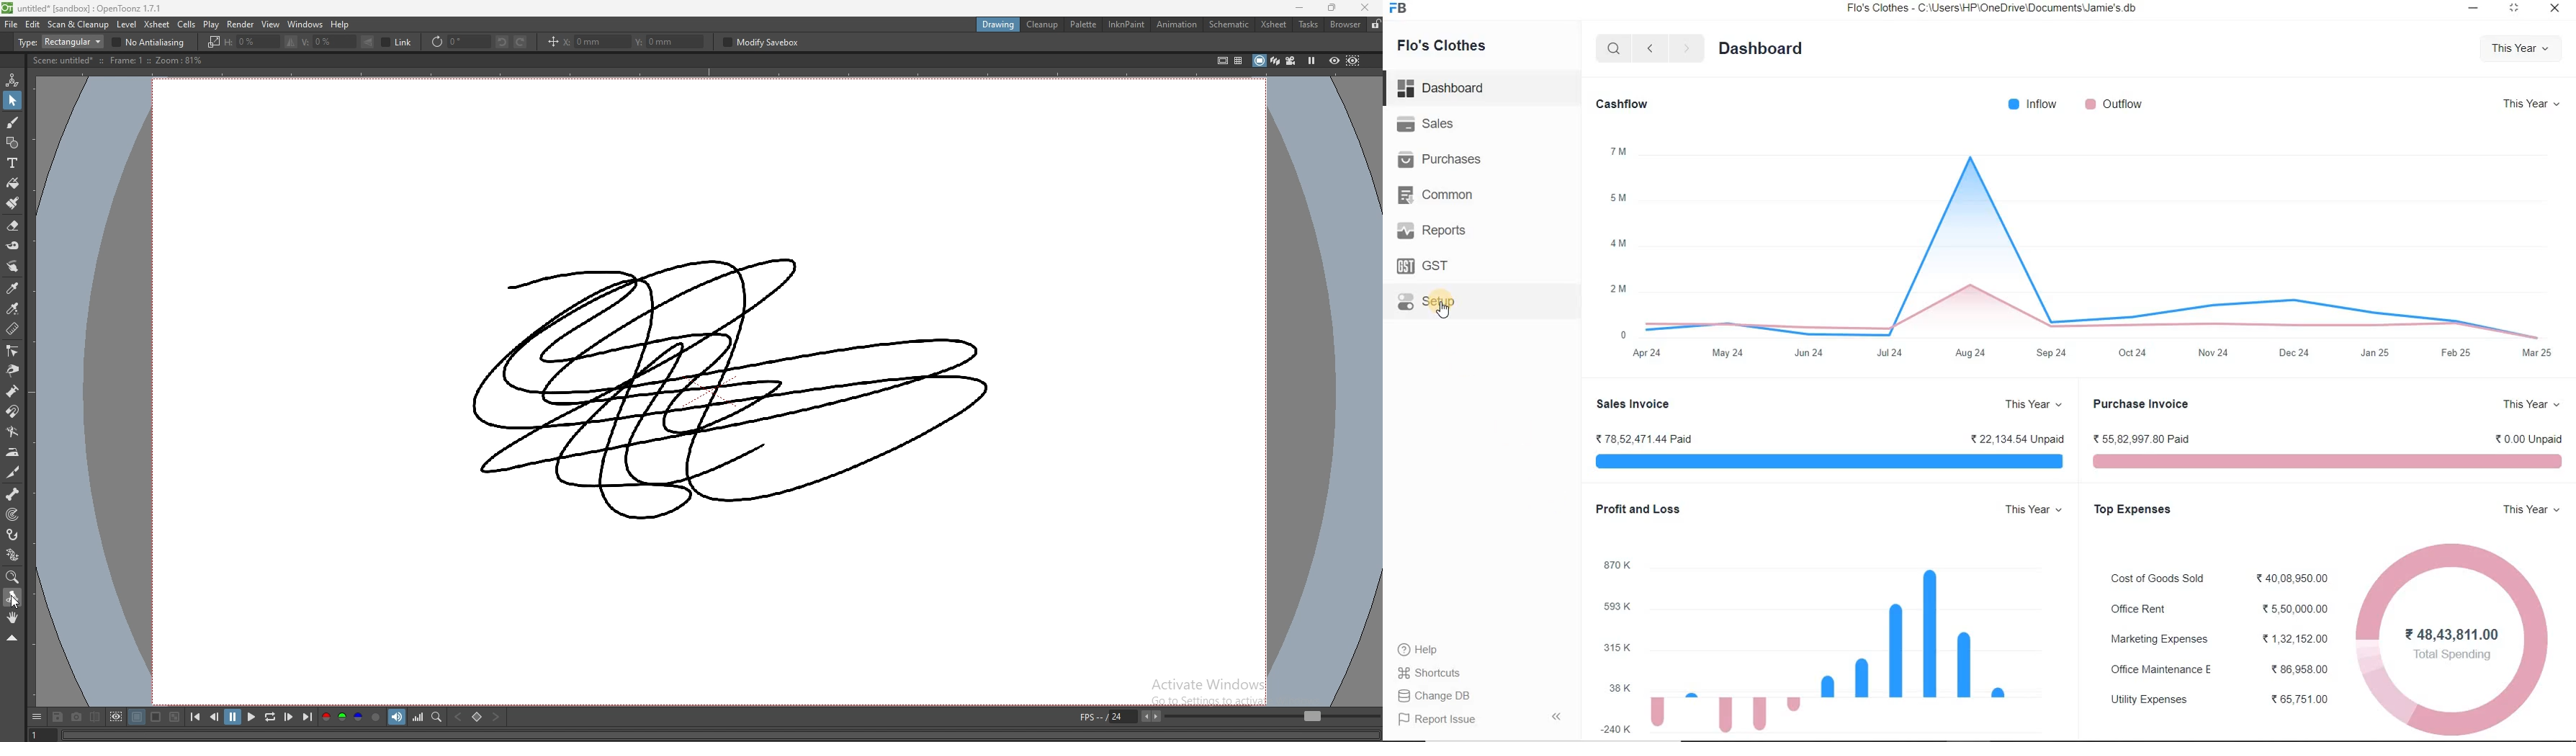 The height and width of the screenshot is (756, 2576). Describe the element at coordinates (1616, 608) in the screenshot. I see `593 k` at that location.